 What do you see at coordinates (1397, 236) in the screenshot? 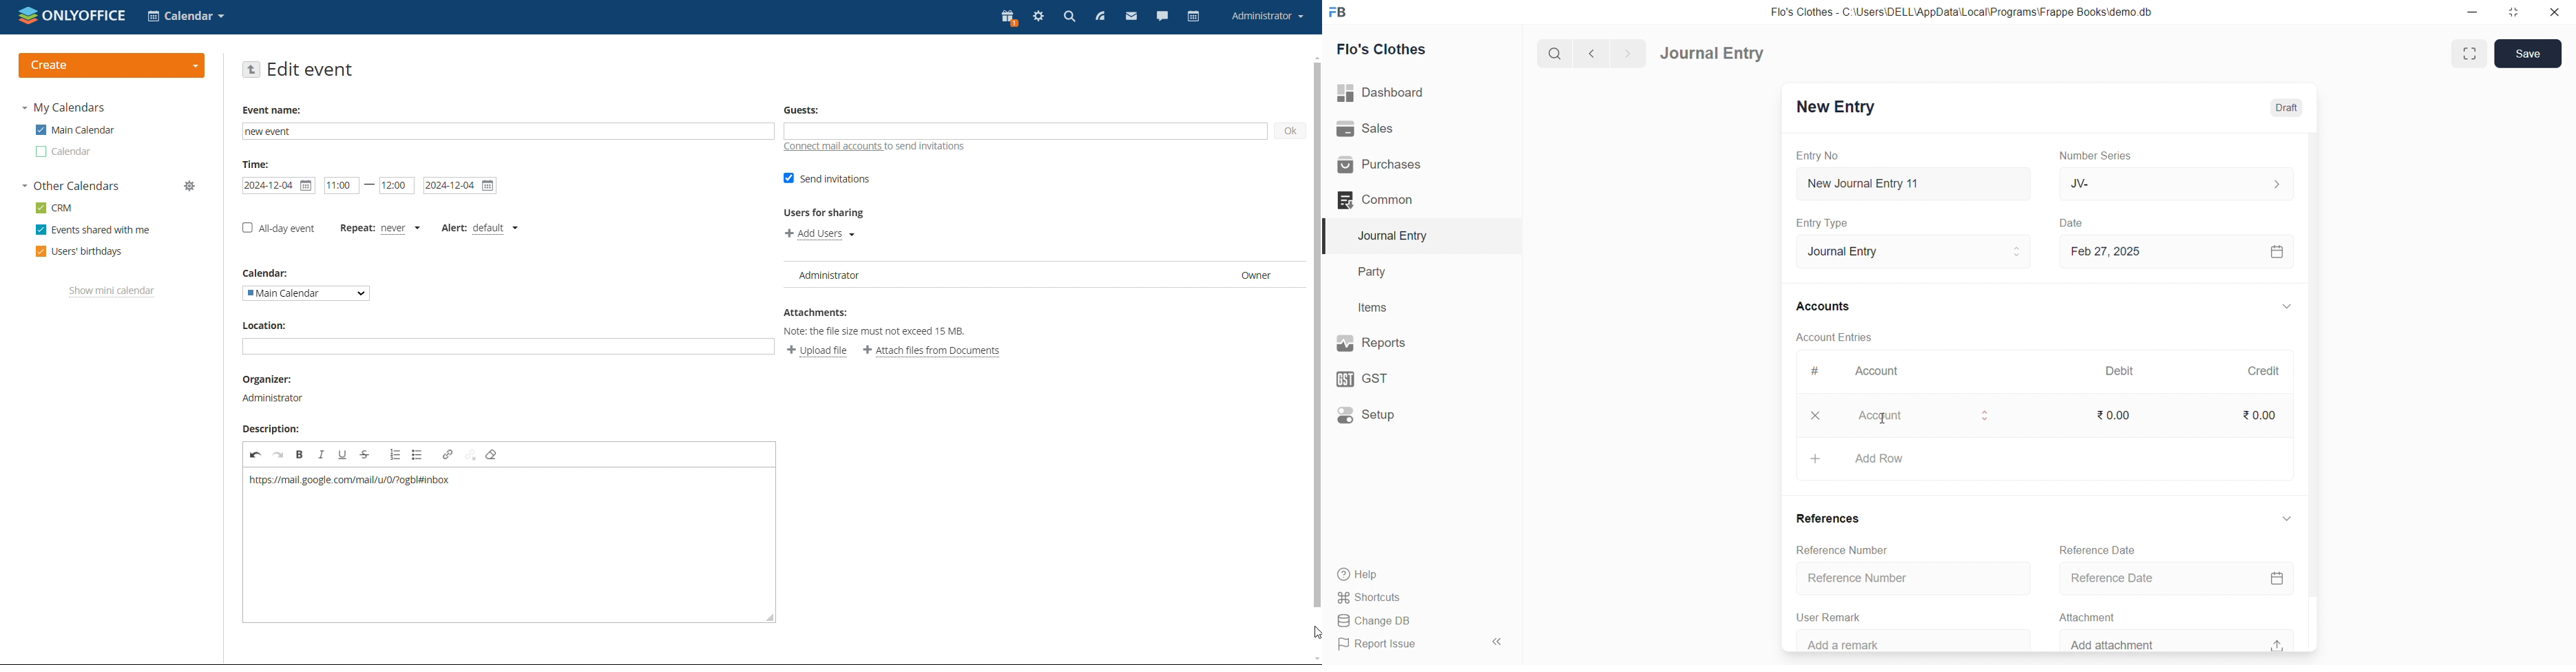
I see `Journal Entry` at bounding box center [1397, 236].